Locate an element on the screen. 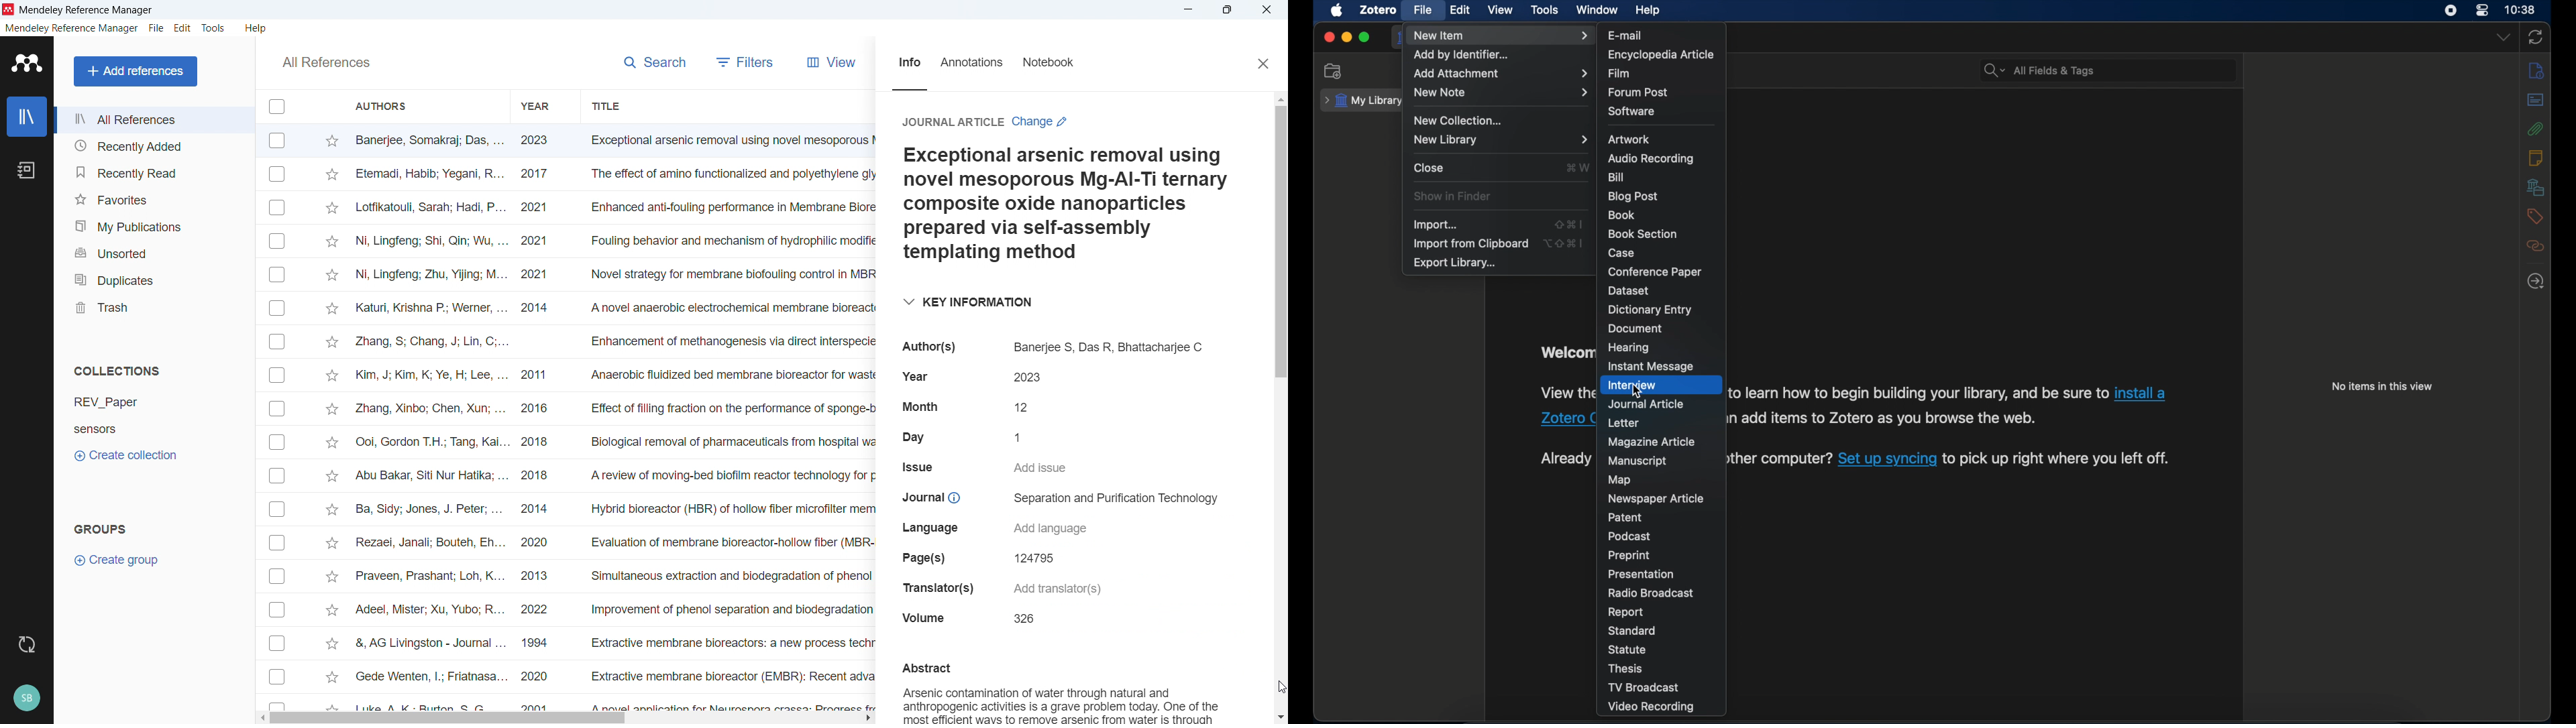 This screenshot has height=728, width=2576. search  is located at coordinates (657, 64).